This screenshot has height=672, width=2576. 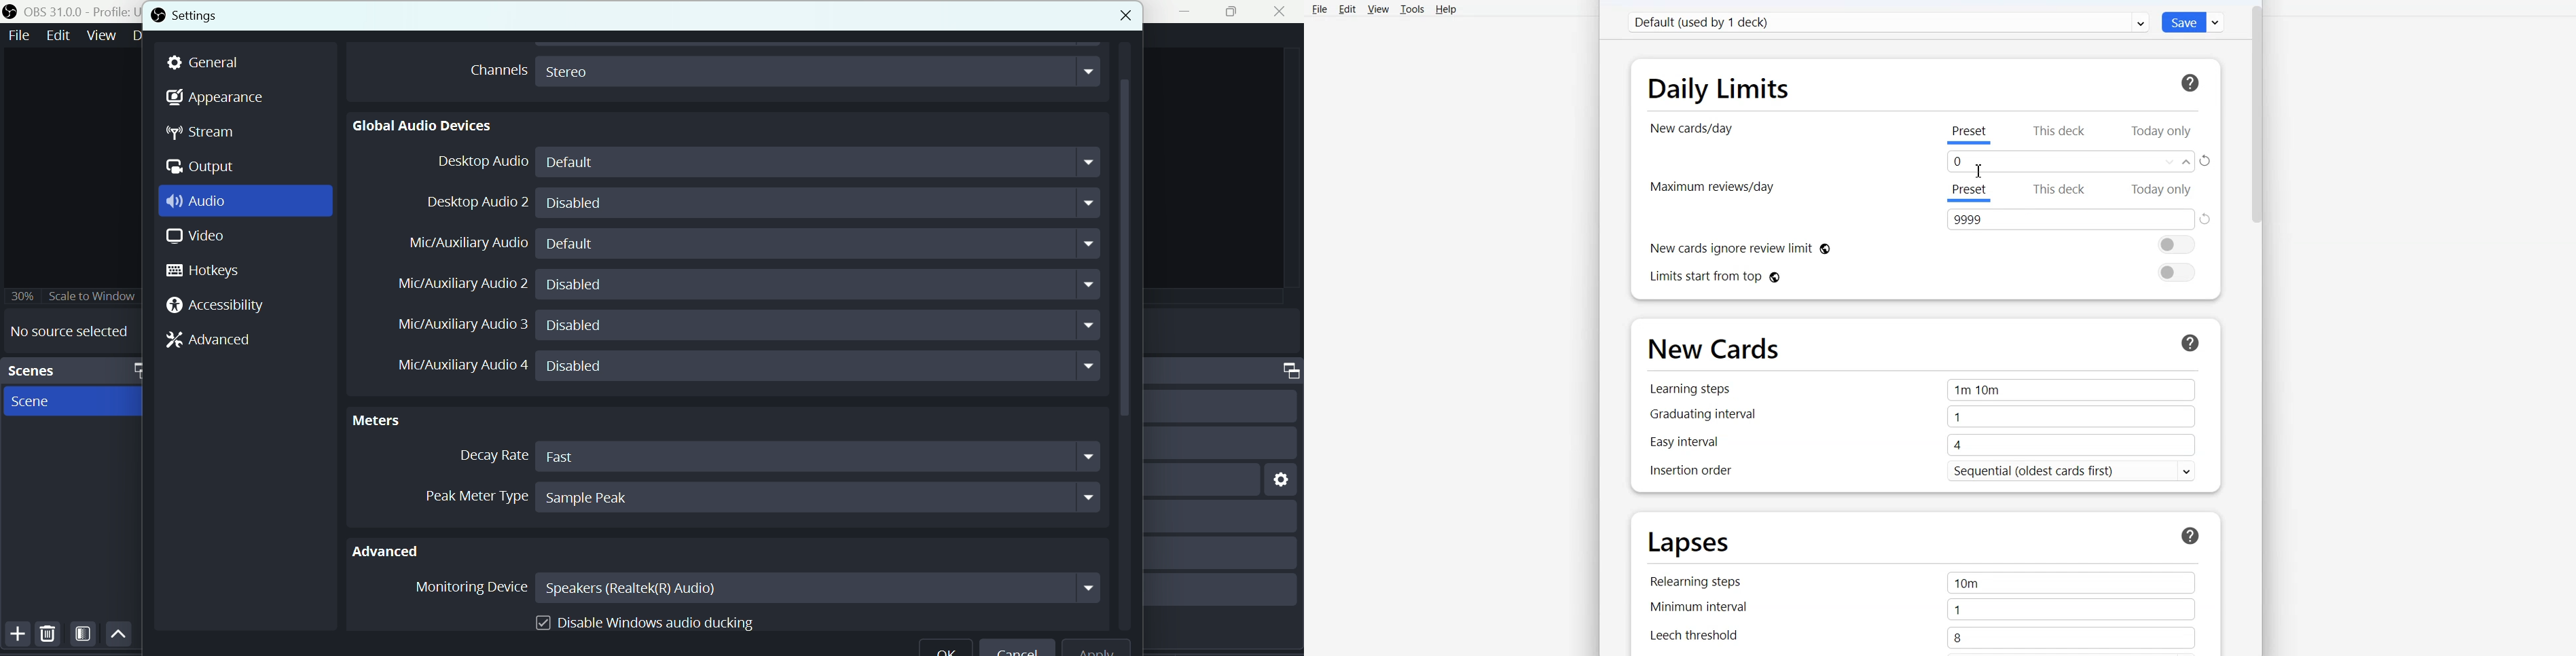 I want to click on 10m, so click(x=2070, y=582).